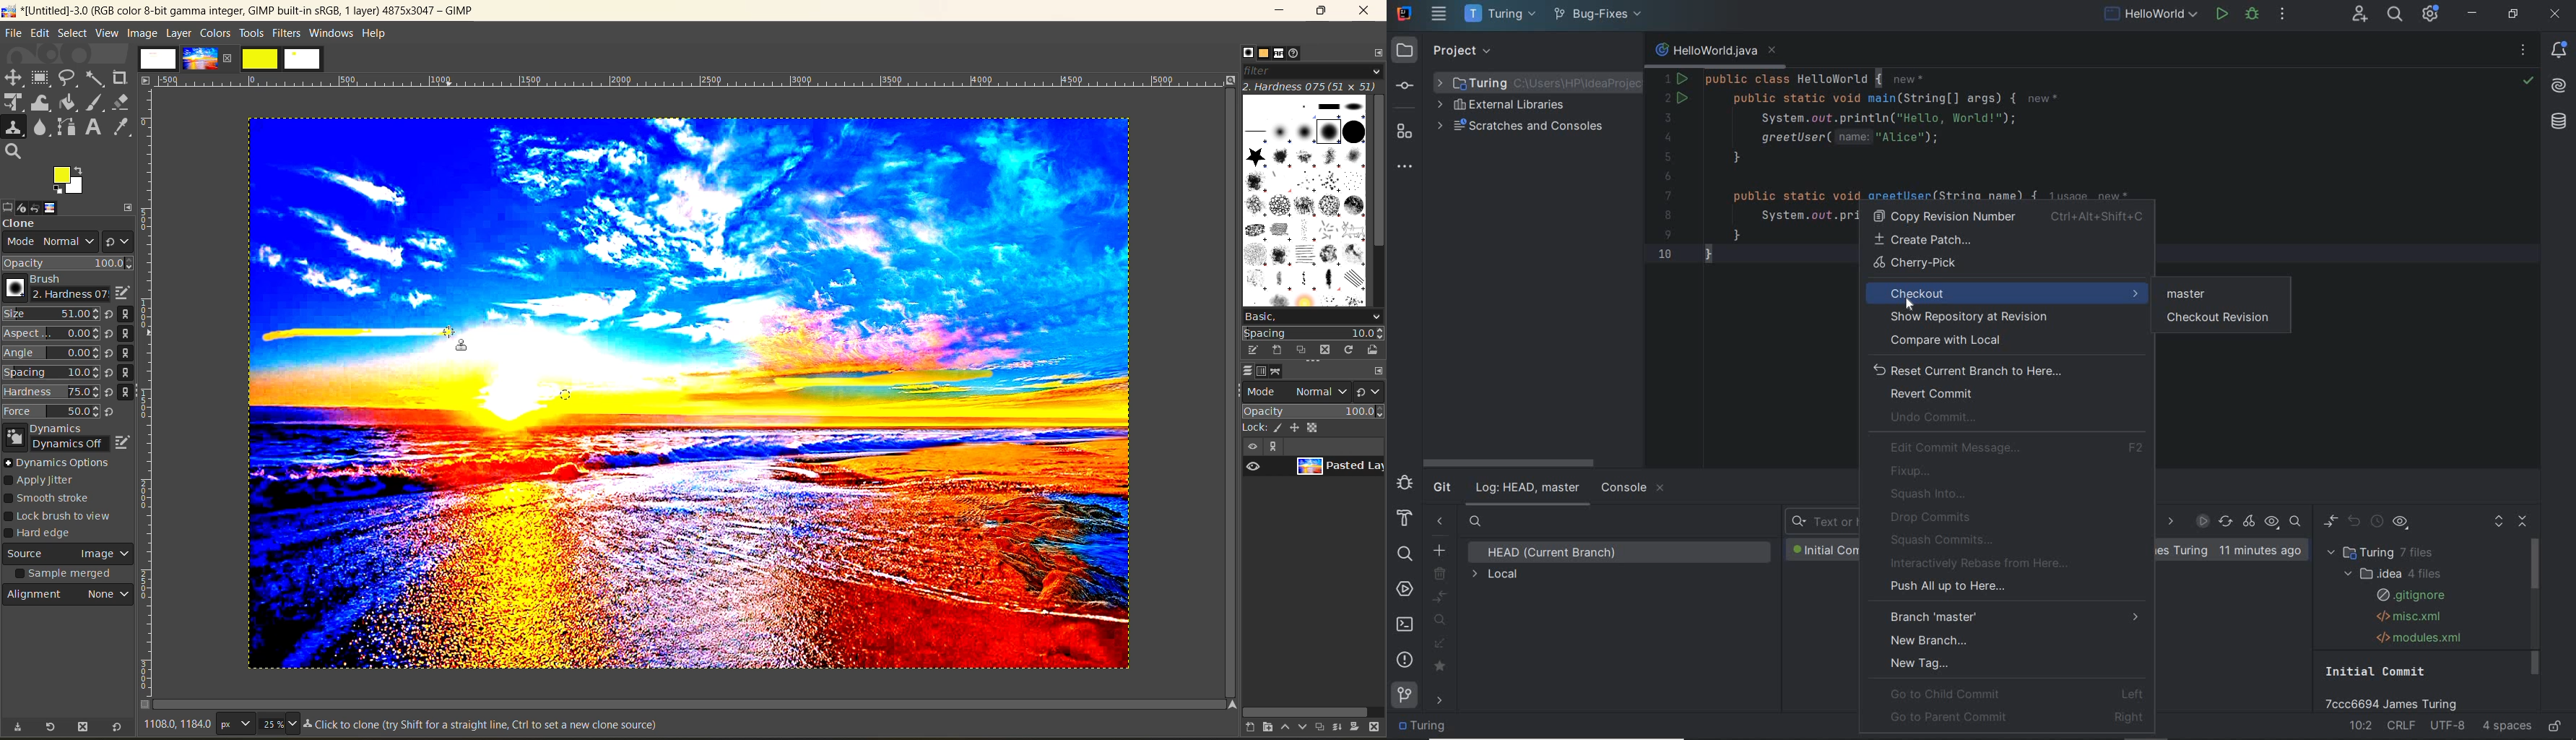  Describe the element at coordinates (70, 598) in the screenshot. I see `alignment` at that location.